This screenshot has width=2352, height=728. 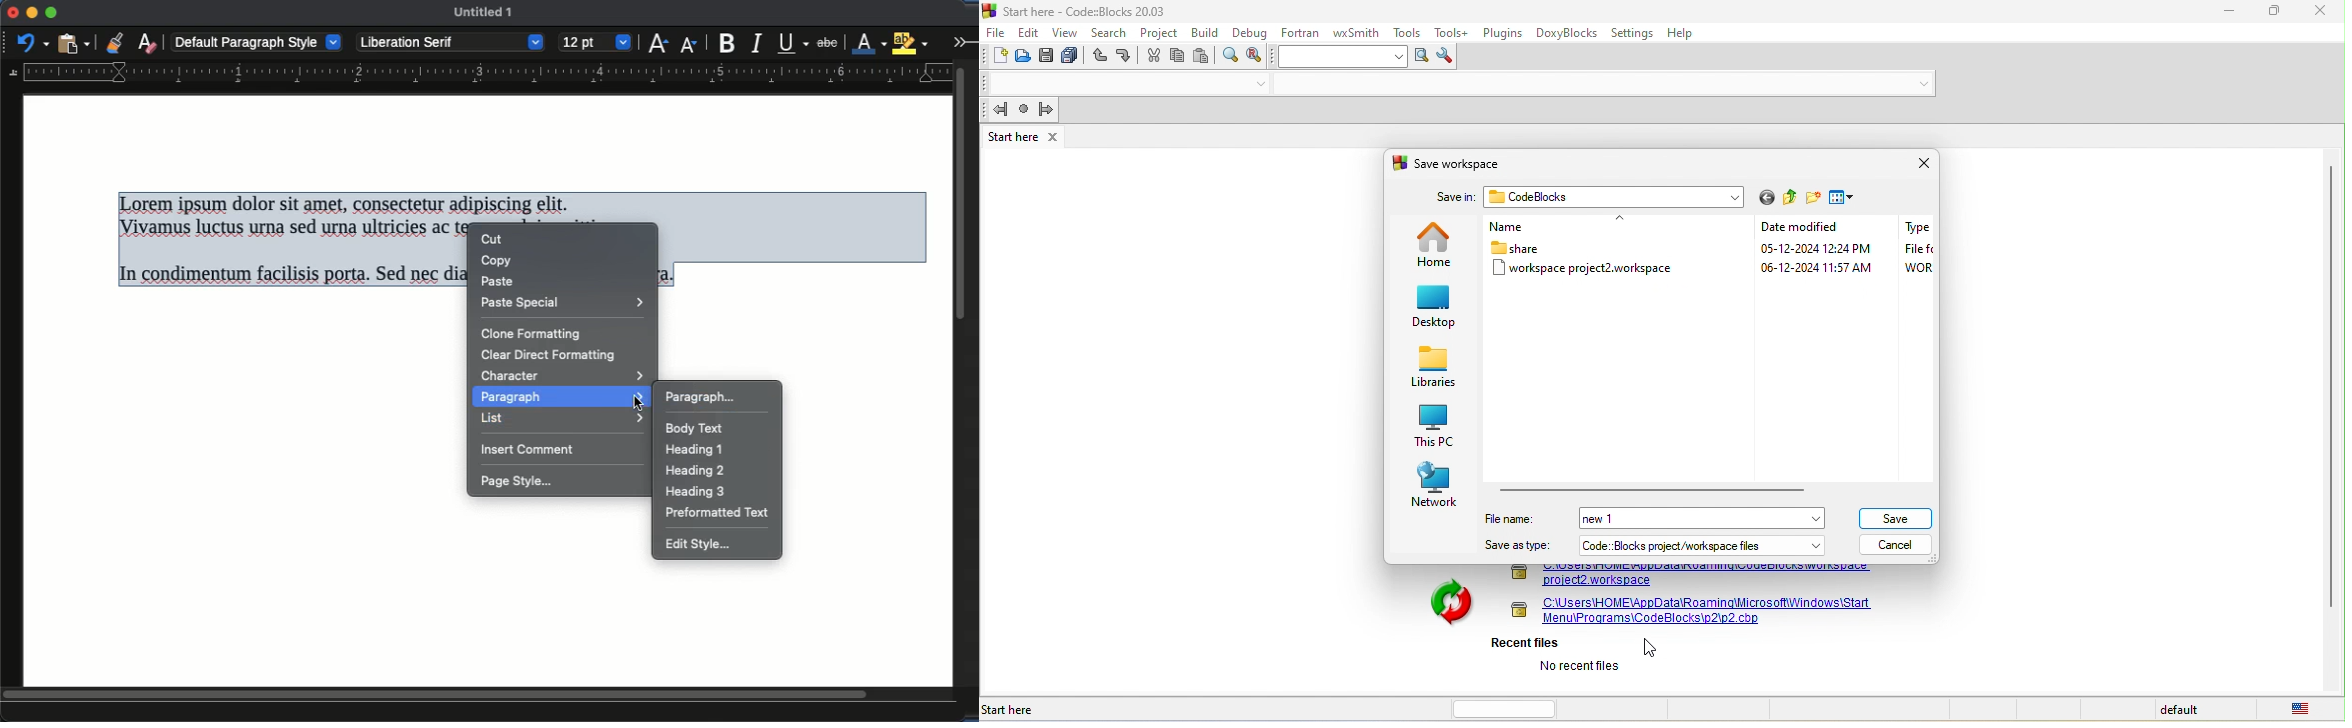 I want to click on view, so click(x=1065, y=32).